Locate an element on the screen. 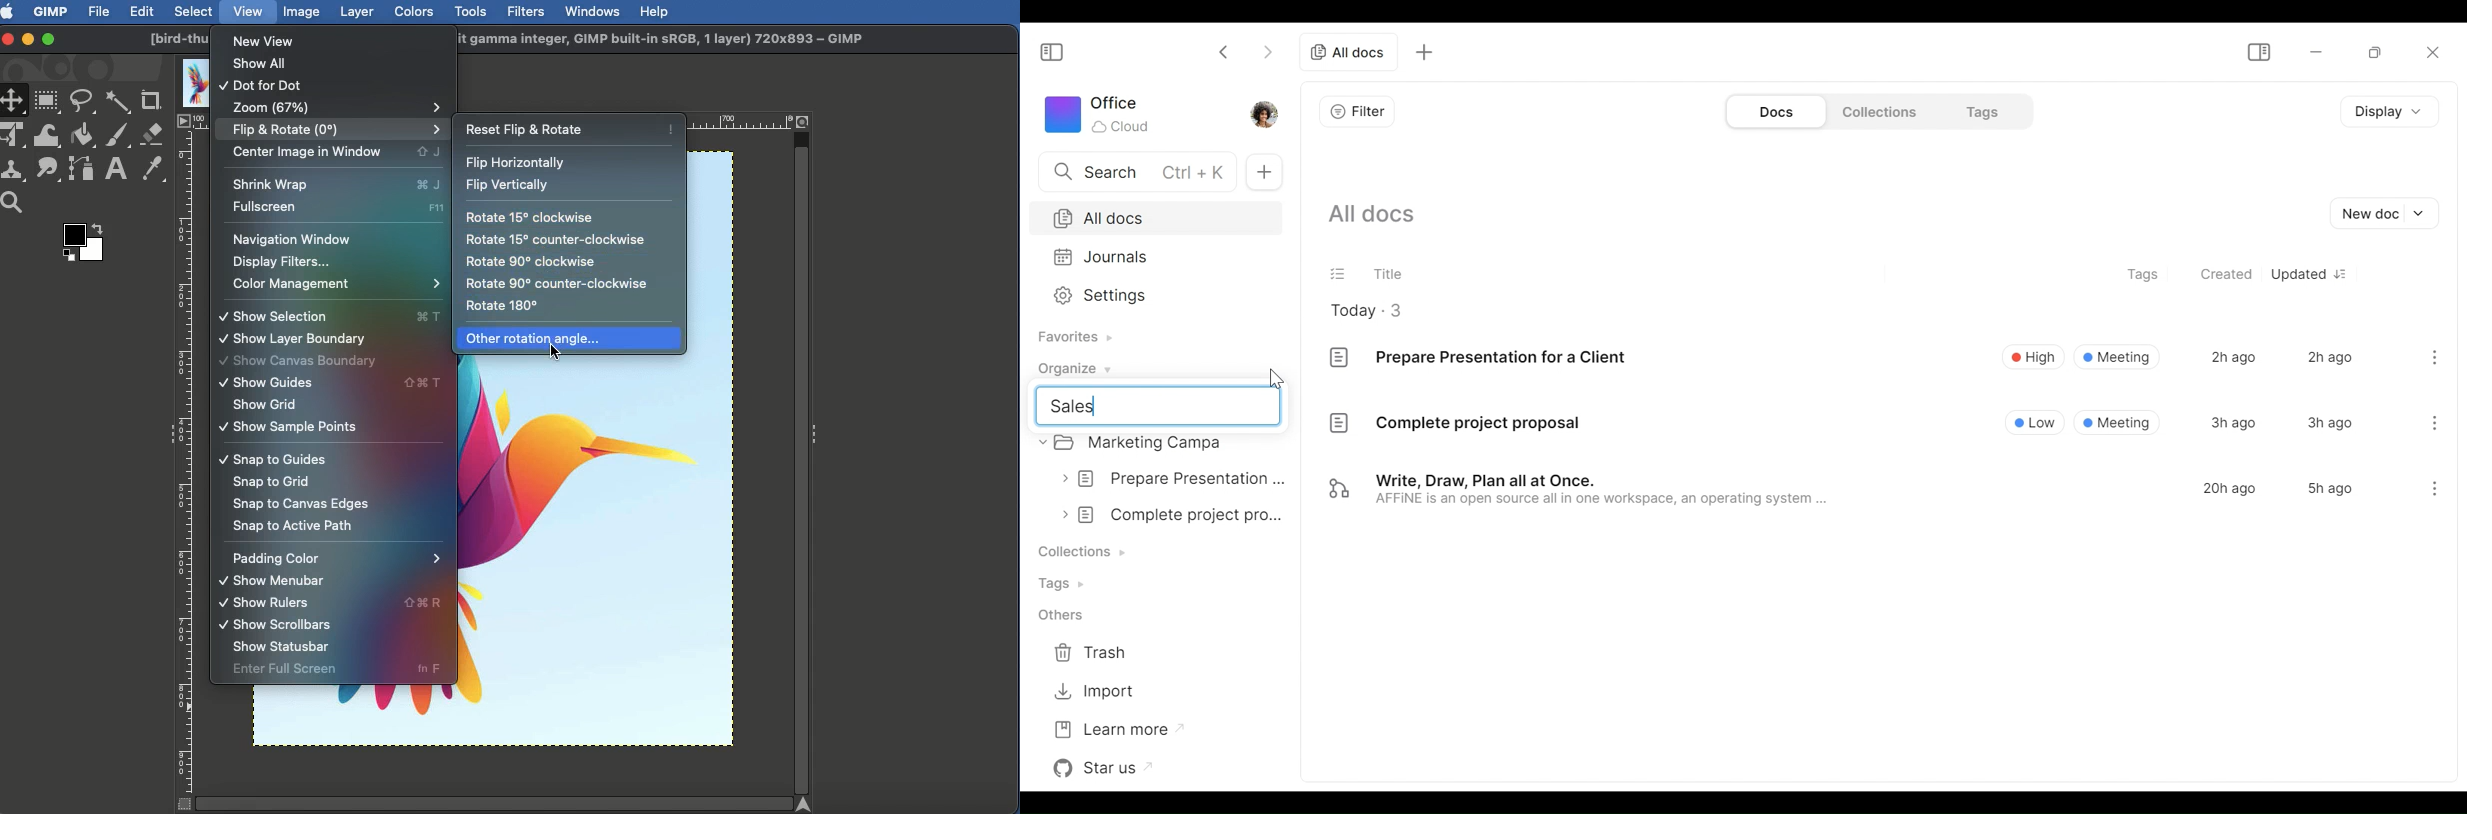 The width and height of the screenshot is (2492, 840). Color is located at coordinates (81, 246).